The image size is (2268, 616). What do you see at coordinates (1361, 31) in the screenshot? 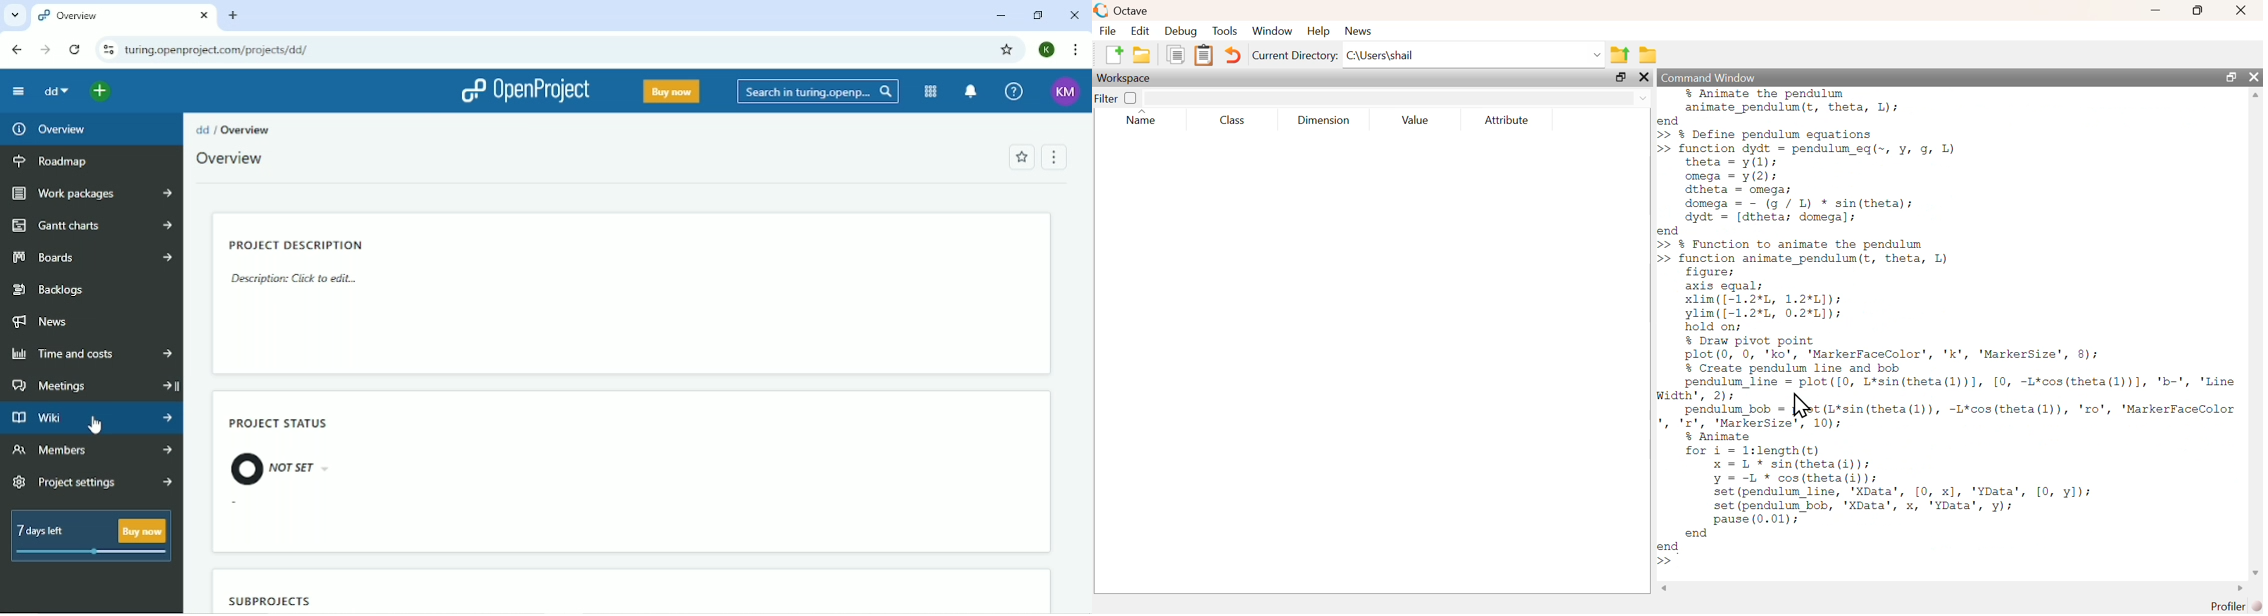
I see `News` at bounding box center [1361, 31].